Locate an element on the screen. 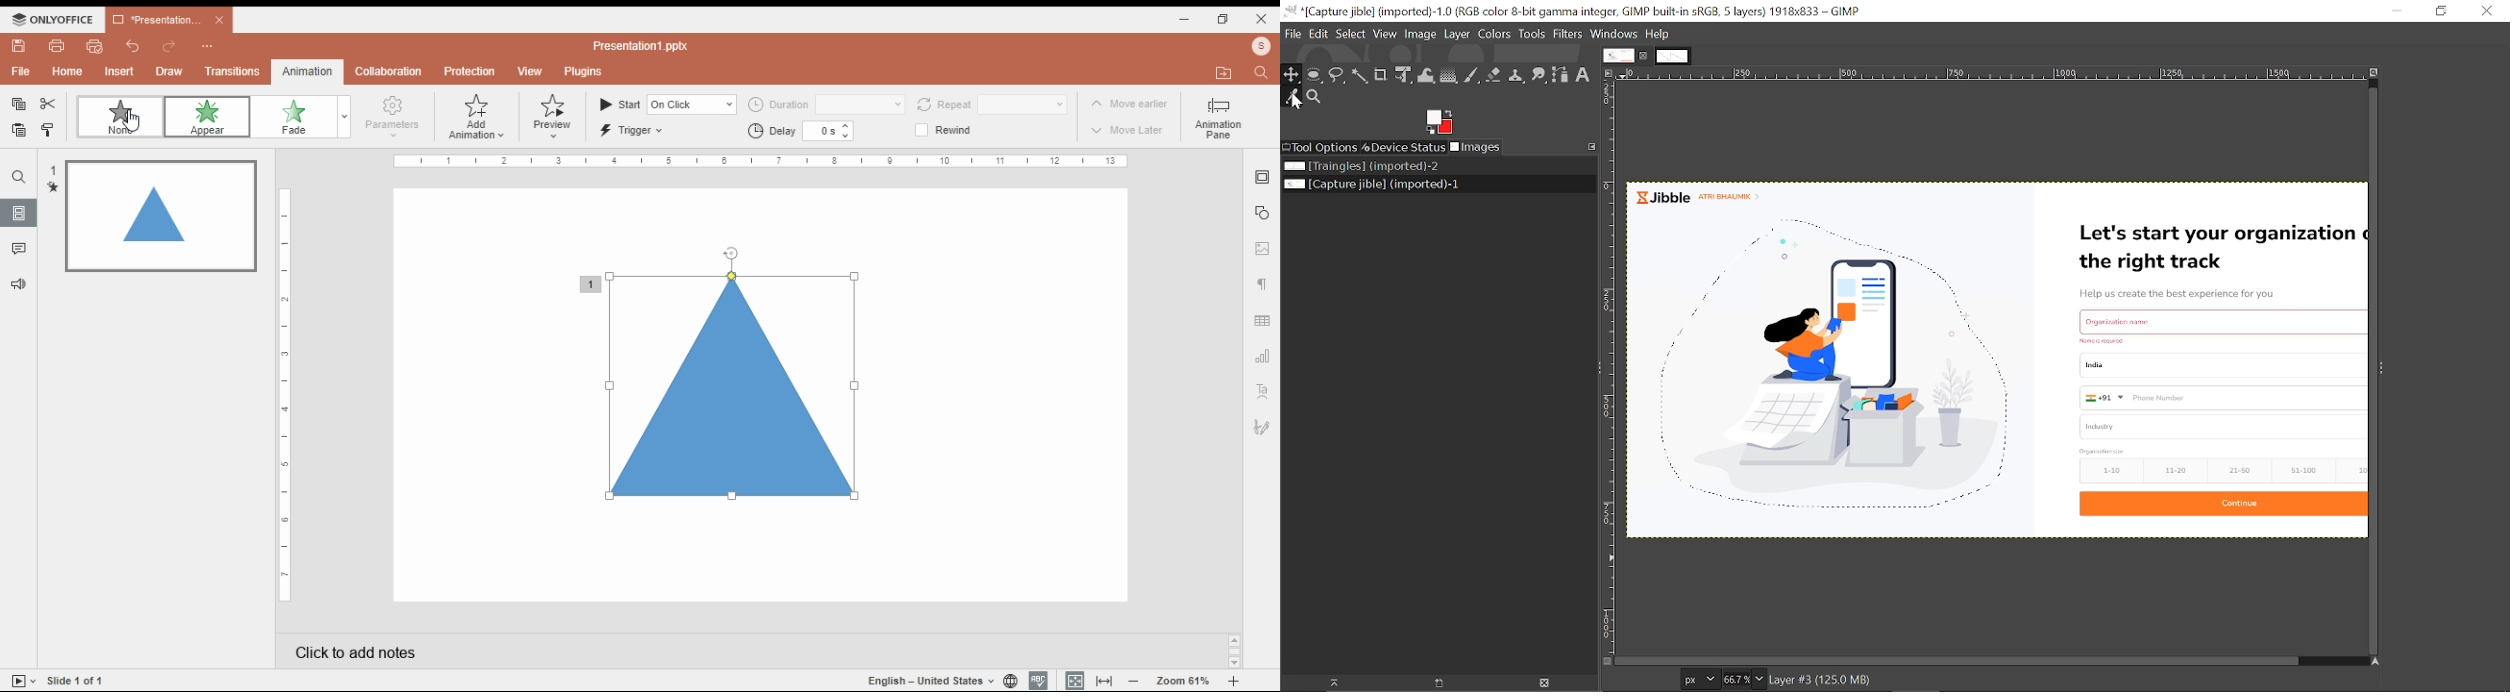 Image resolution: width=2520 pixels, height=700 pixels. Device status is located at coordinates (1404, 147).